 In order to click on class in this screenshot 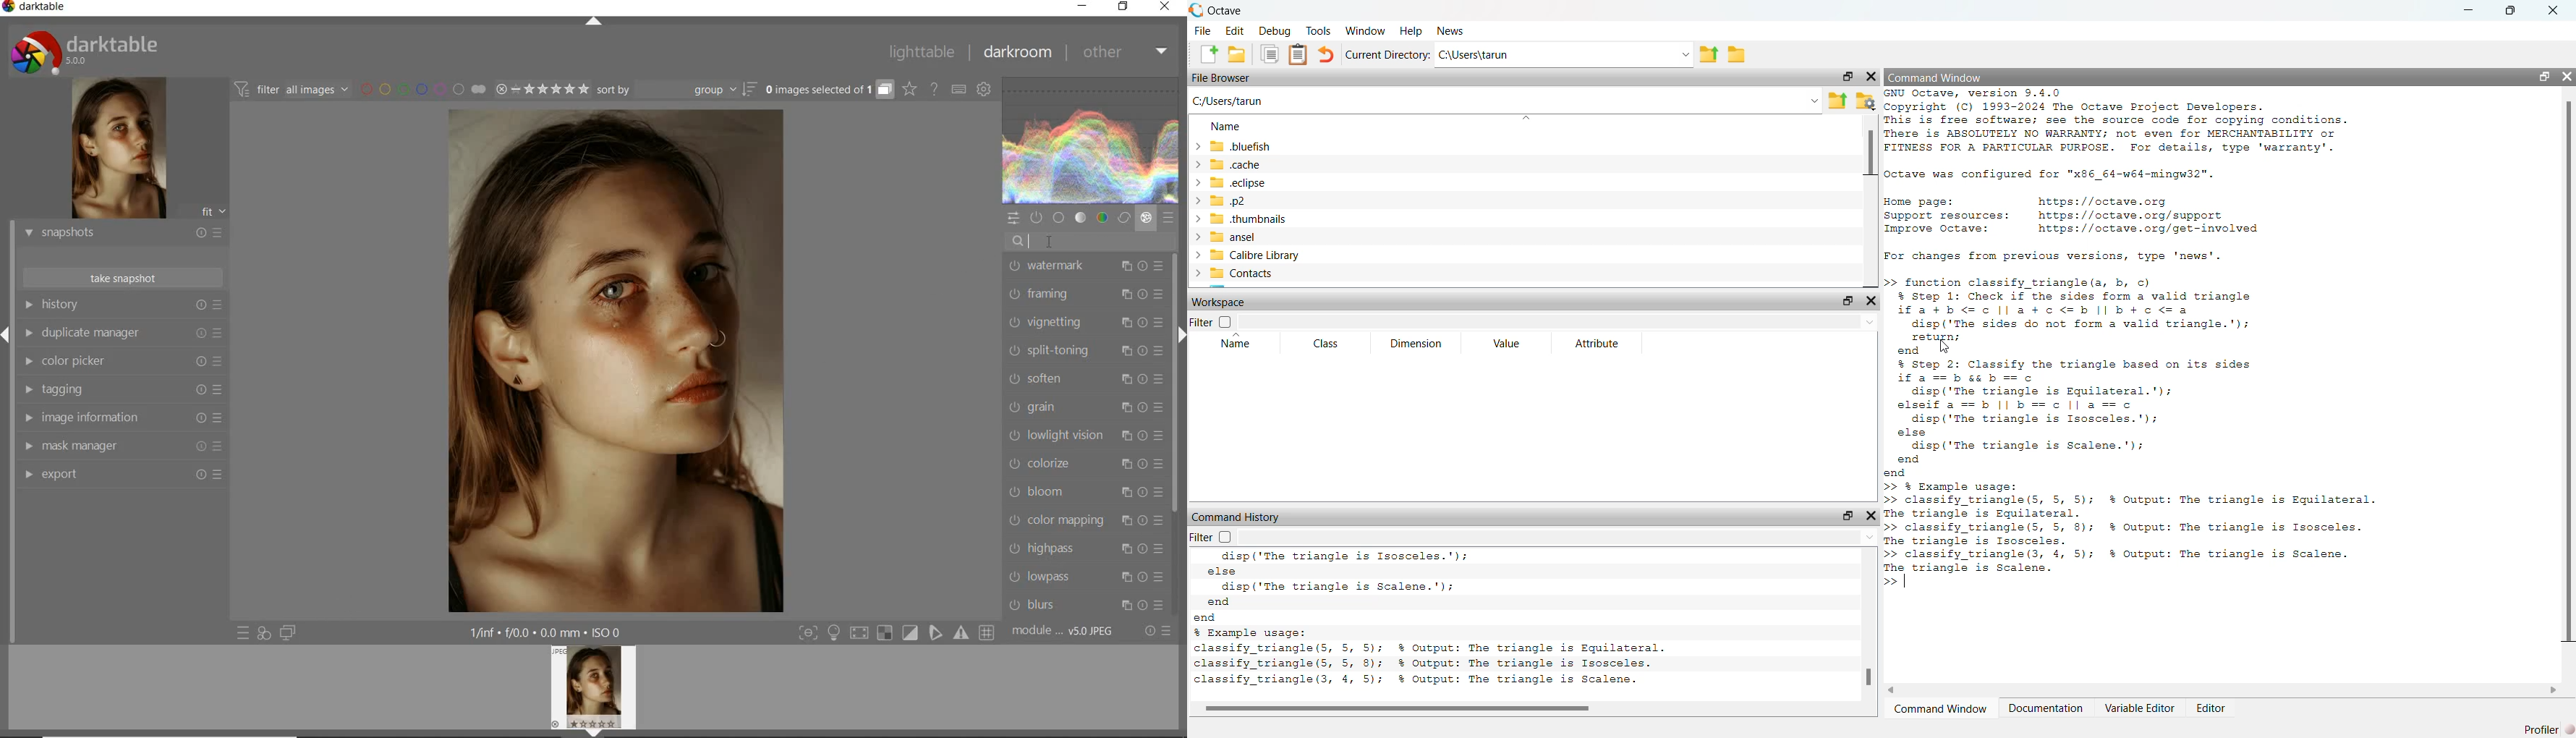, I will do `click(1326, 344)`.